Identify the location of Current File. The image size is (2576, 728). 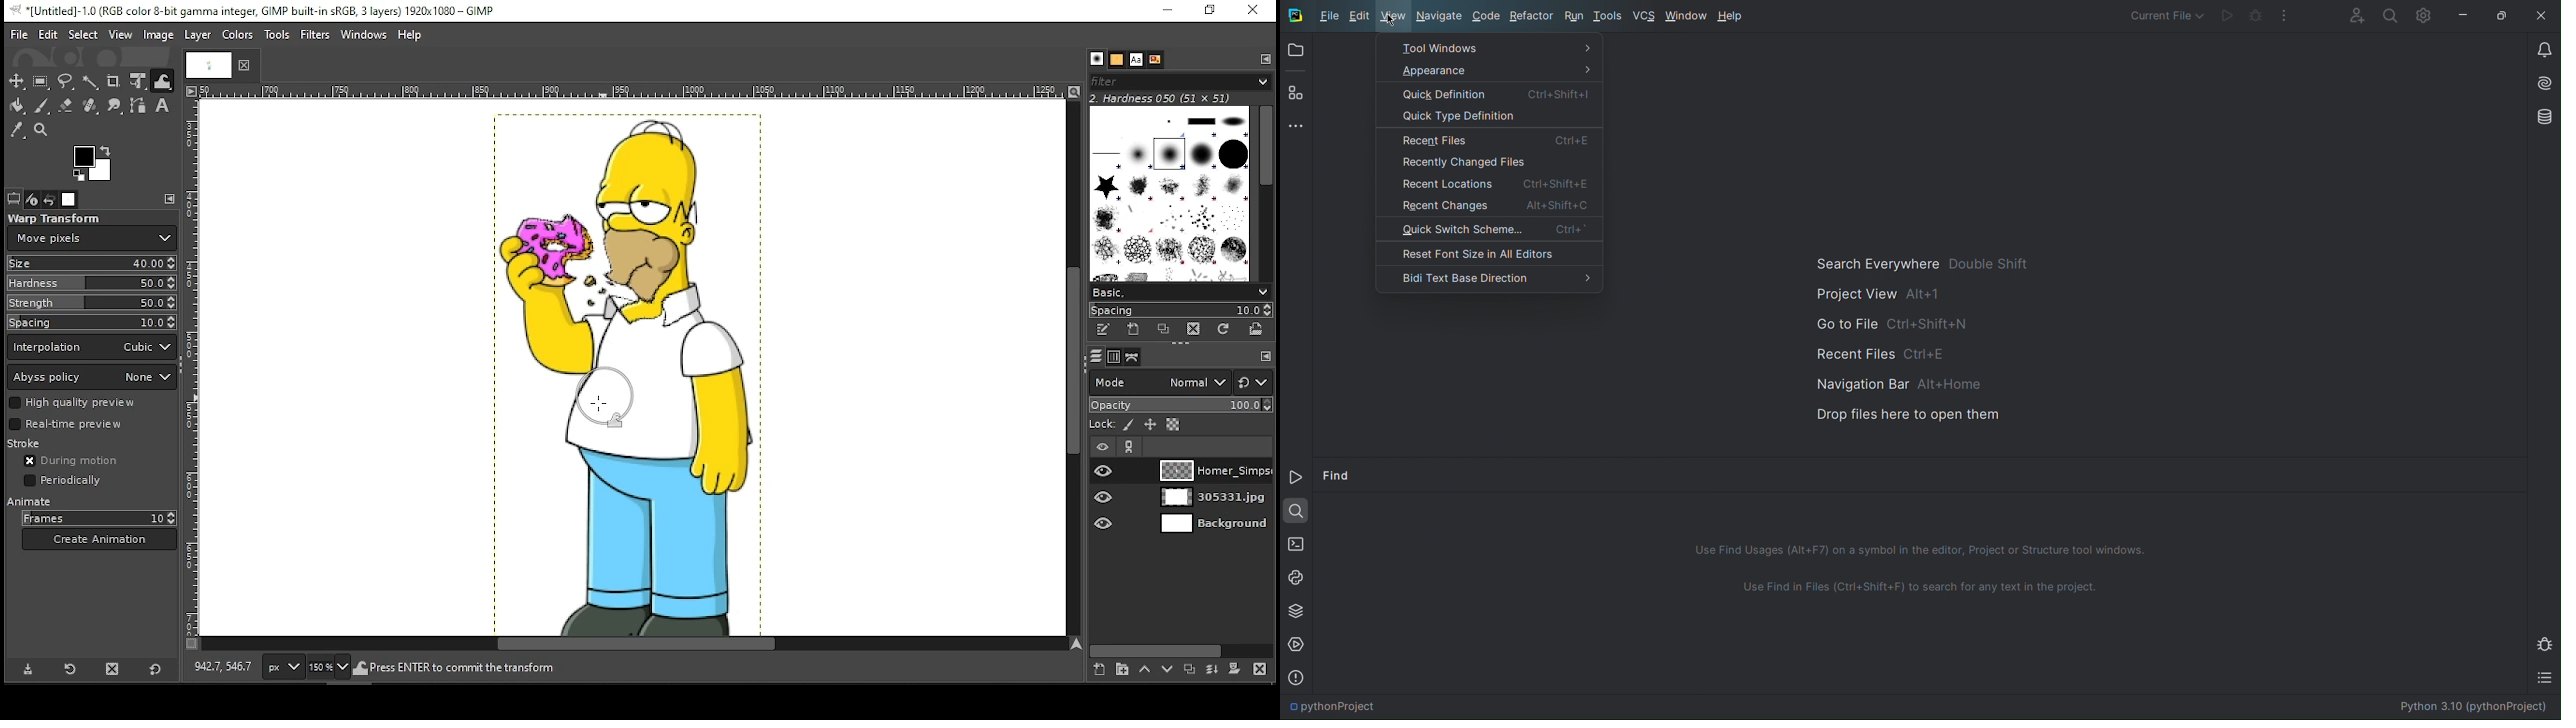
(2168, 13).